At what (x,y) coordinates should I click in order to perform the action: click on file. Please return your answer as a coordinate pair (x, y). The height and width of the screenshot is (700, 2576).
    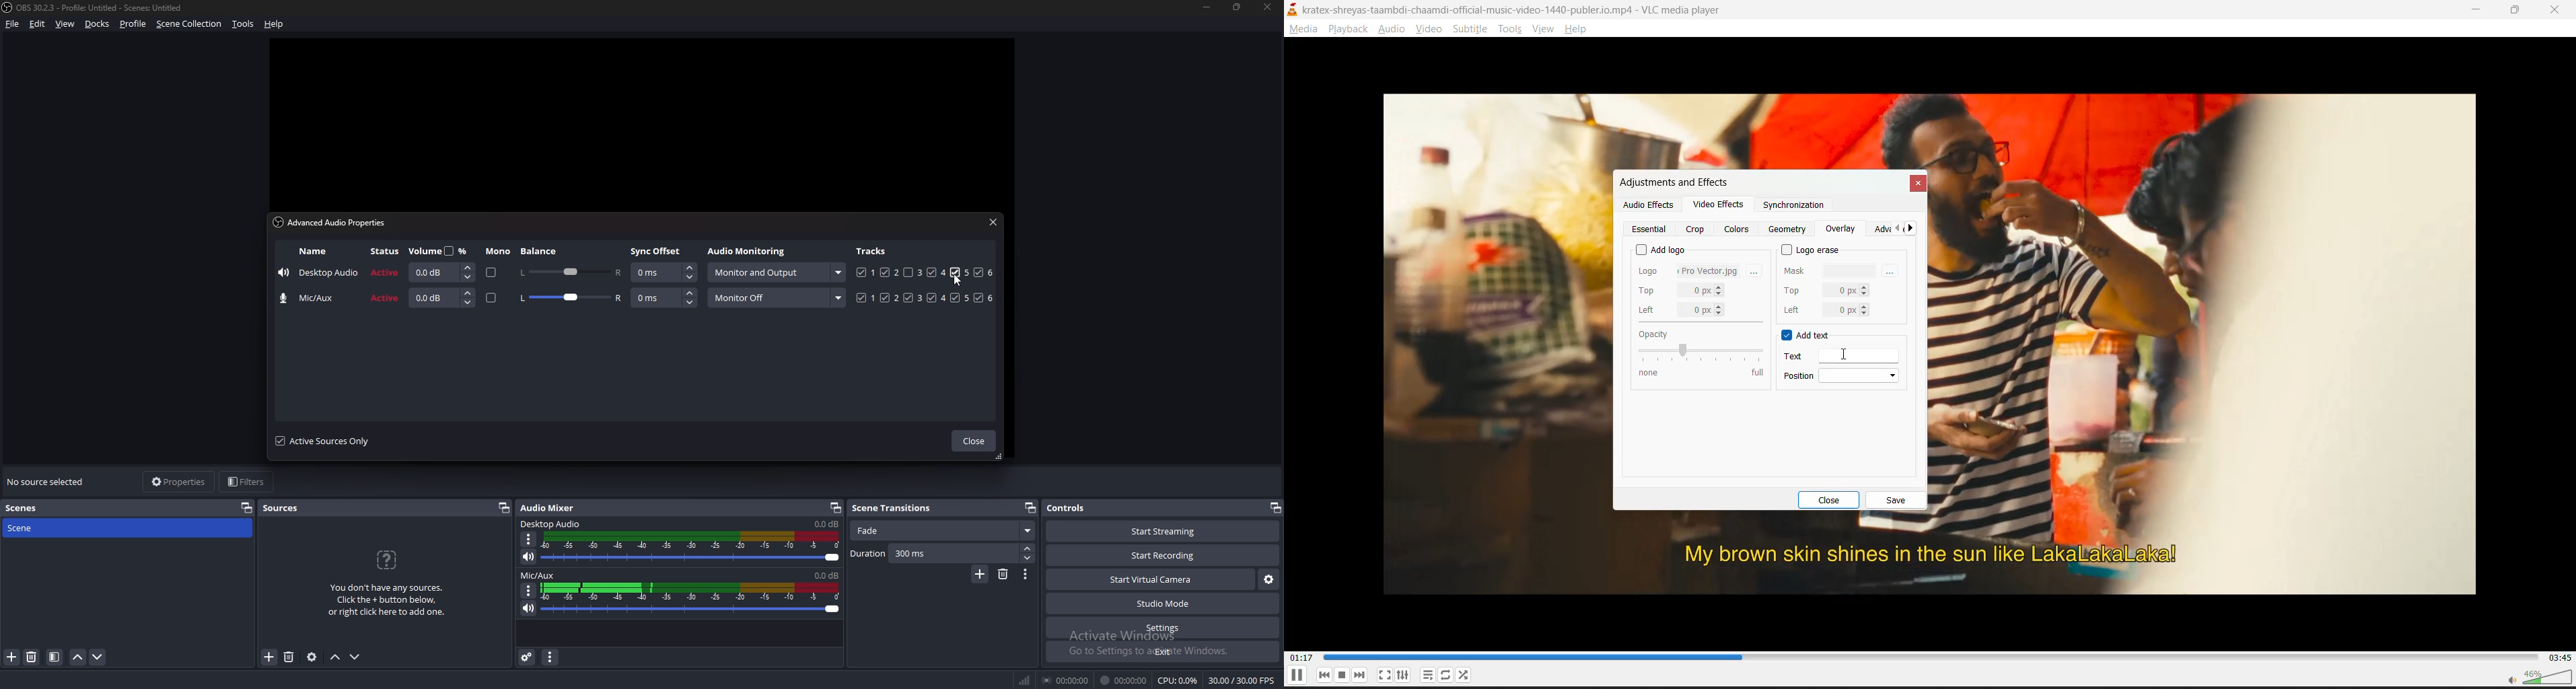
    Looking at the image, I should click on (13, 24).